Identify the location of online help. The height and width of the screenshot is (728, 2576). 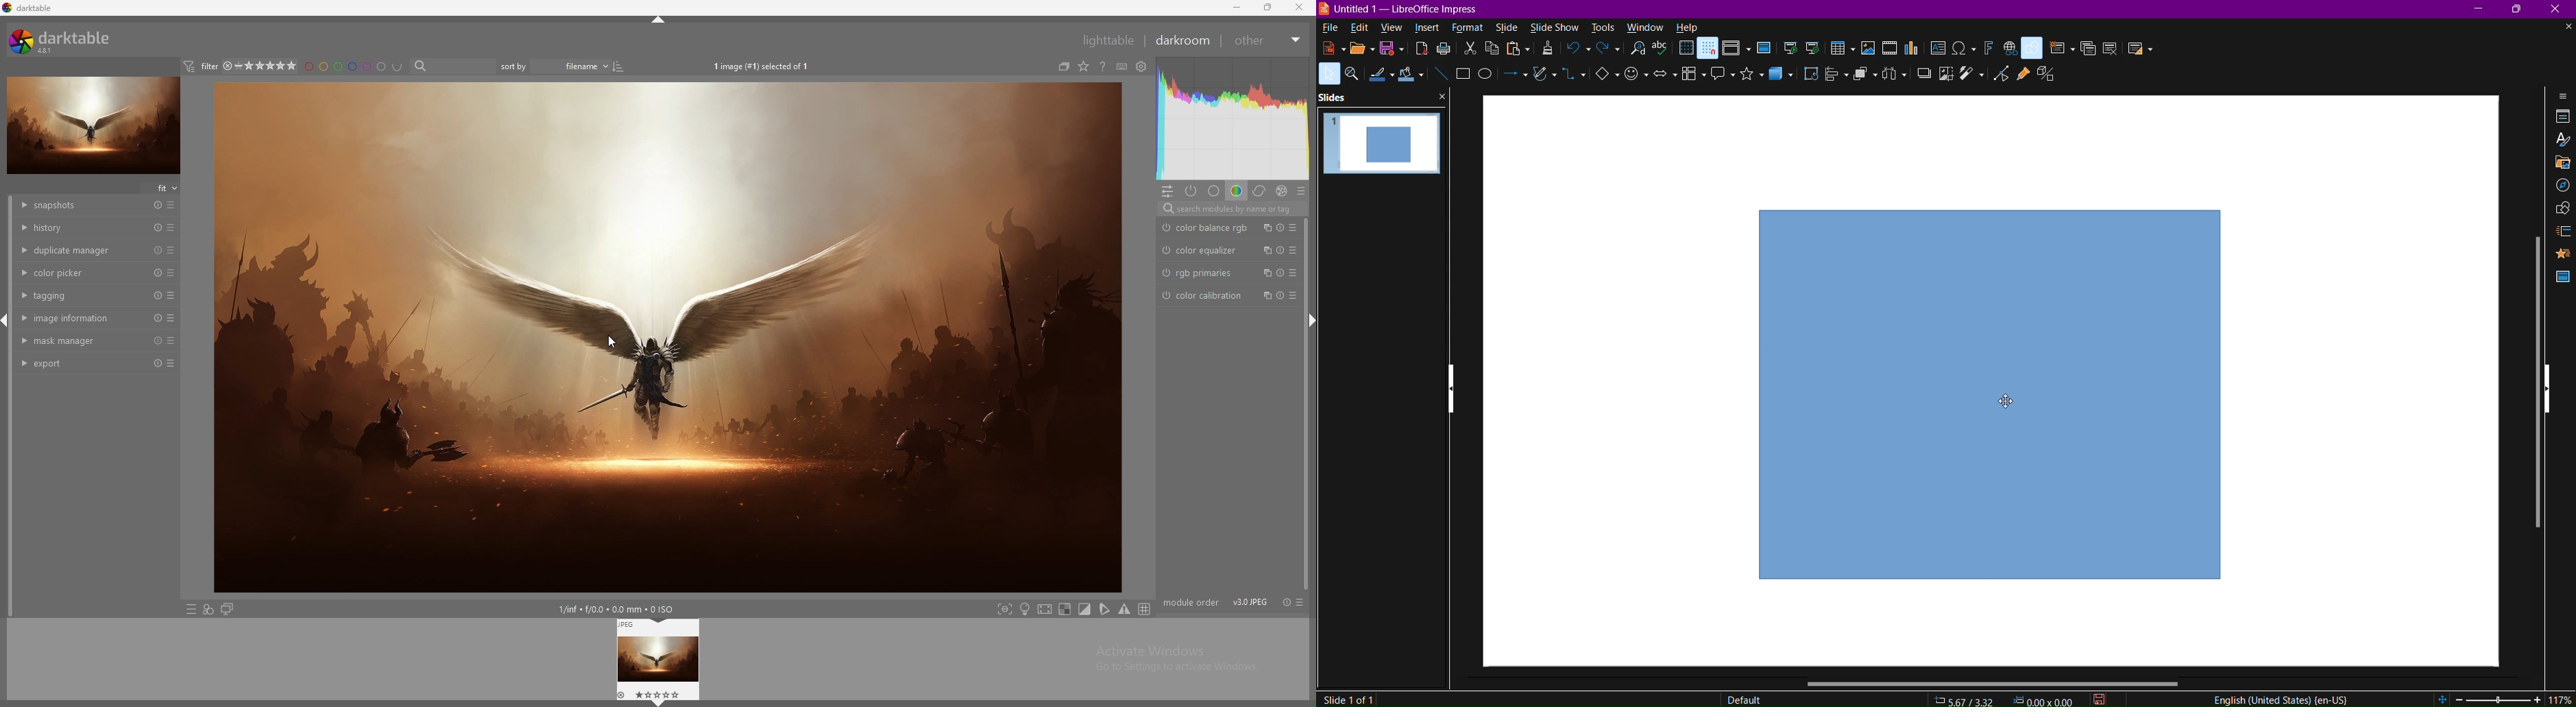
(1105, 66).